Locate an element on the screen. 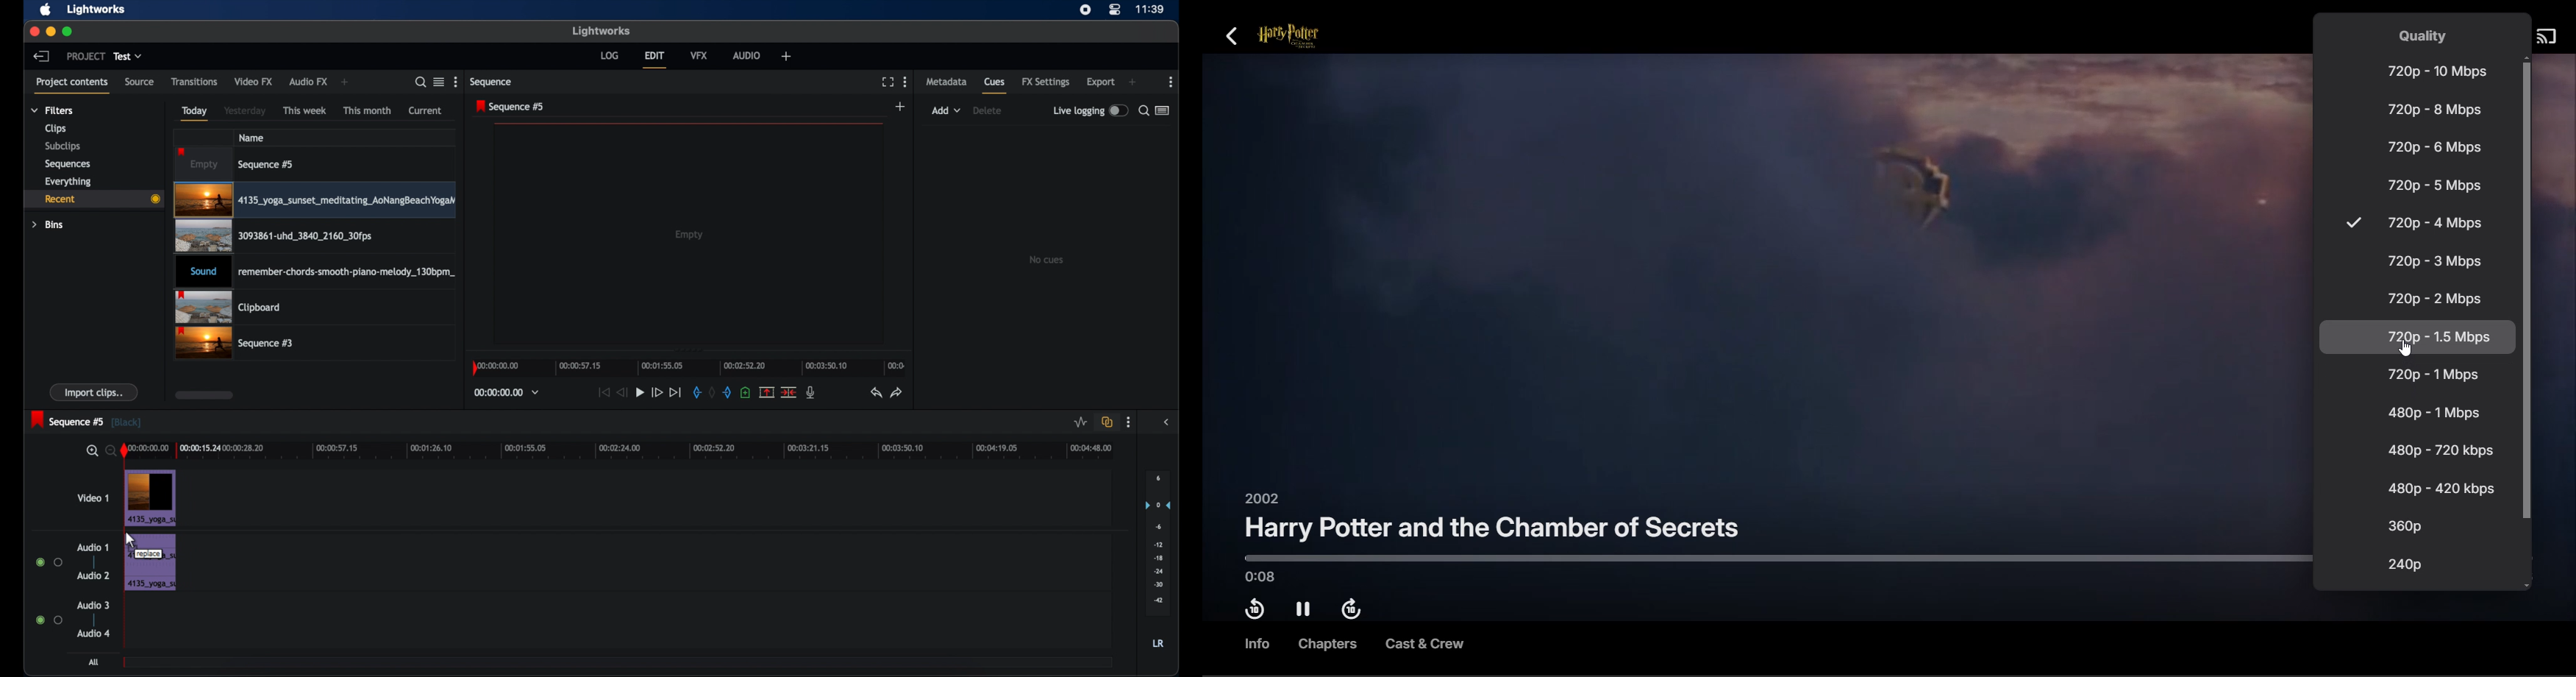 The height and width of the screenshot is (700, 2576). Fast-forward is located at coordinates (1356, 610).